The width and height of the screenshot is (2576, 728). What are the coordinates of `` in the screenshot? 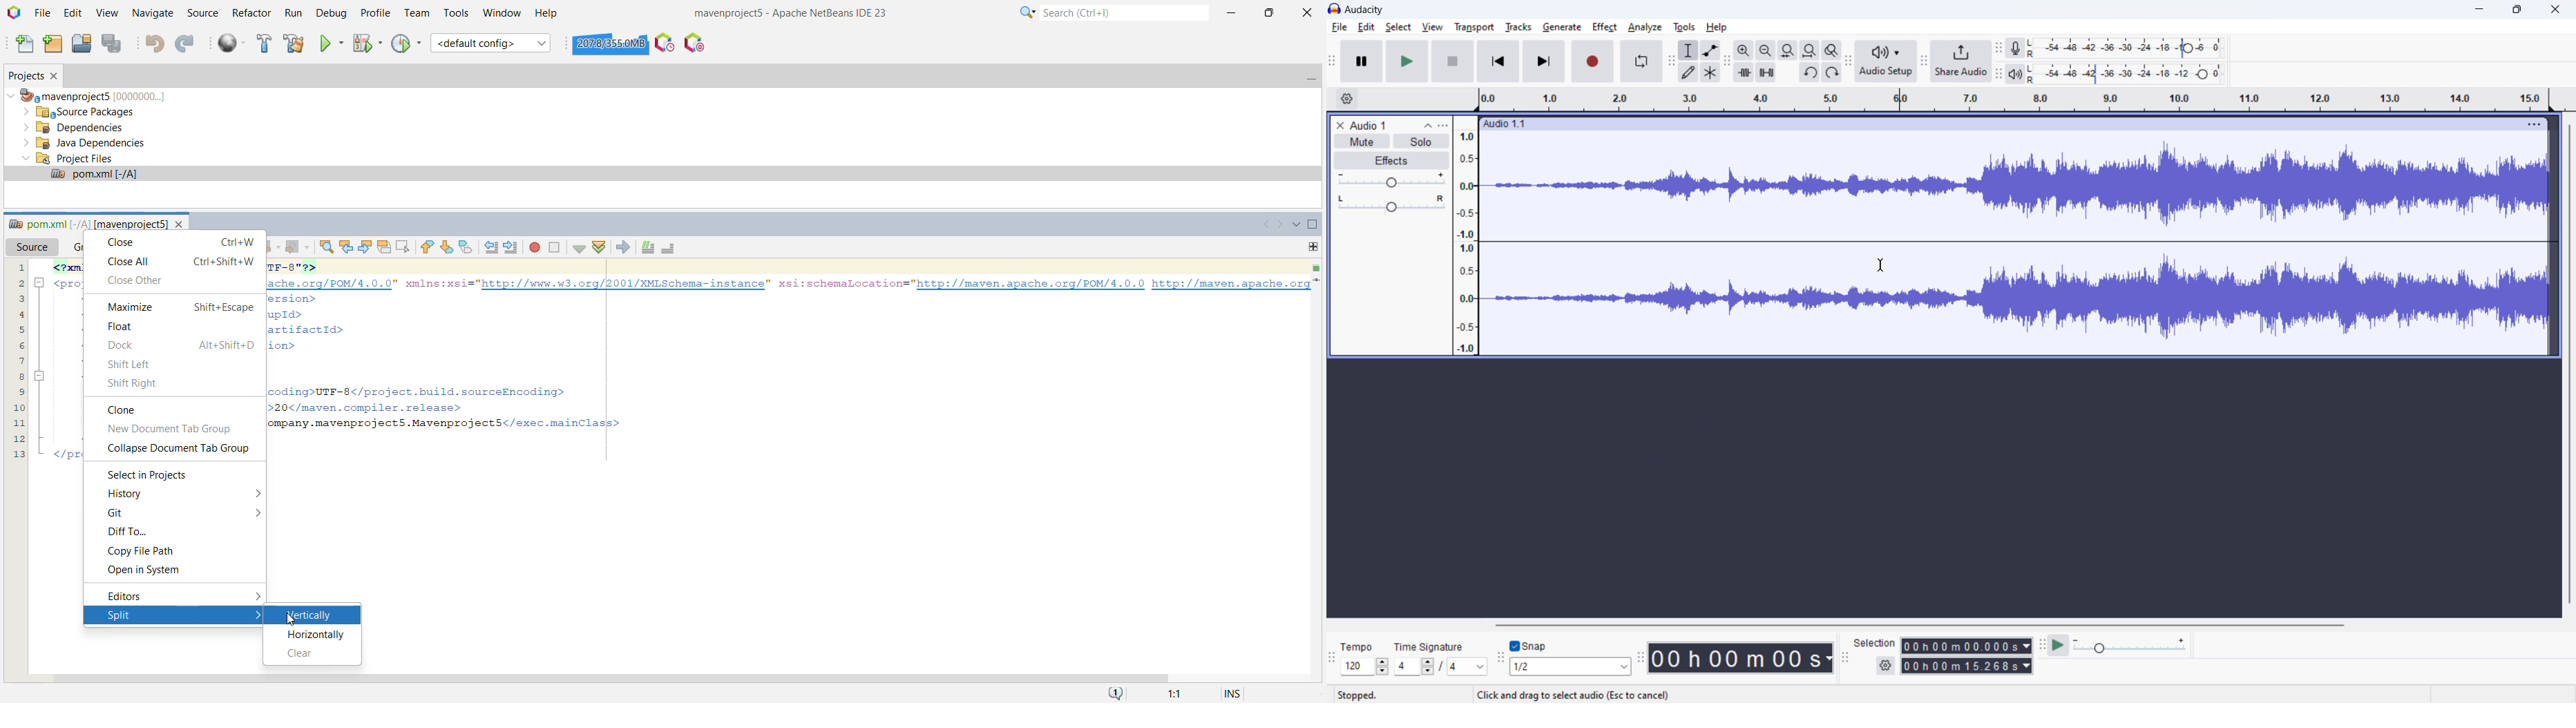 It's located at (1177, 693).